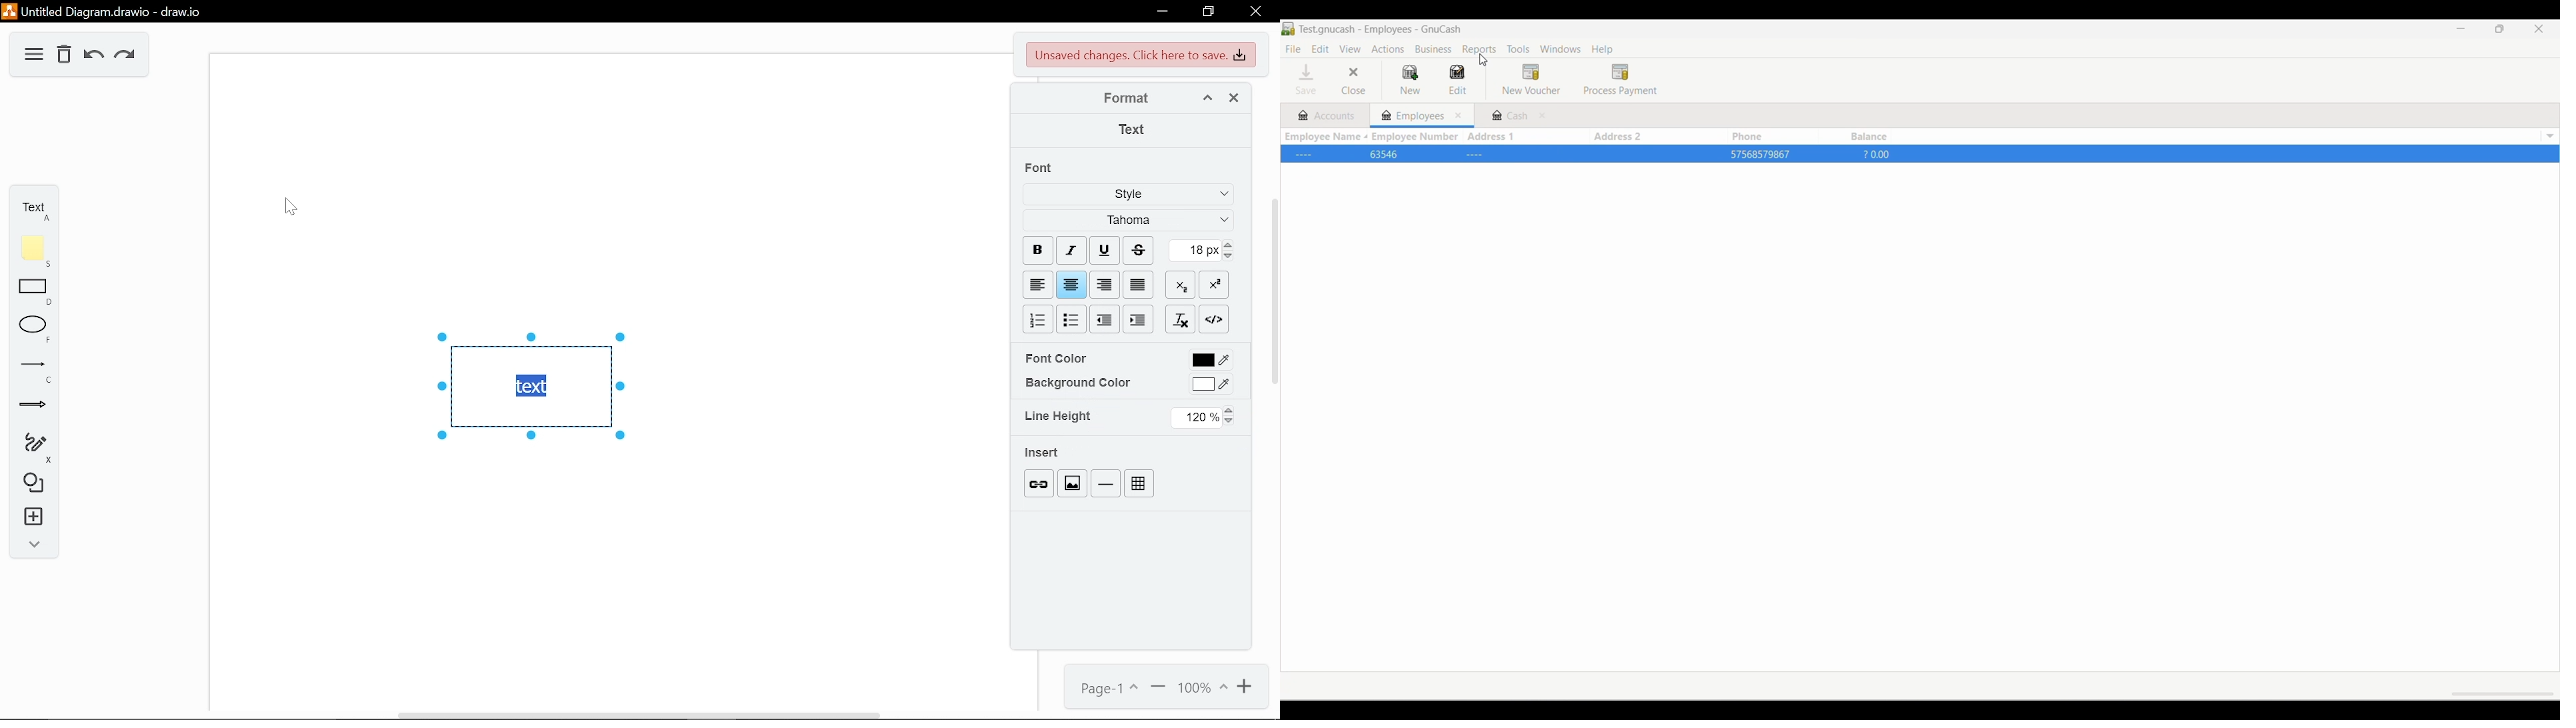 This screenshot has height=728, width=2576. Describe the element at coordinates (2550, 136) in the screenshot. I see `List of all icons to show/hide` at that location.